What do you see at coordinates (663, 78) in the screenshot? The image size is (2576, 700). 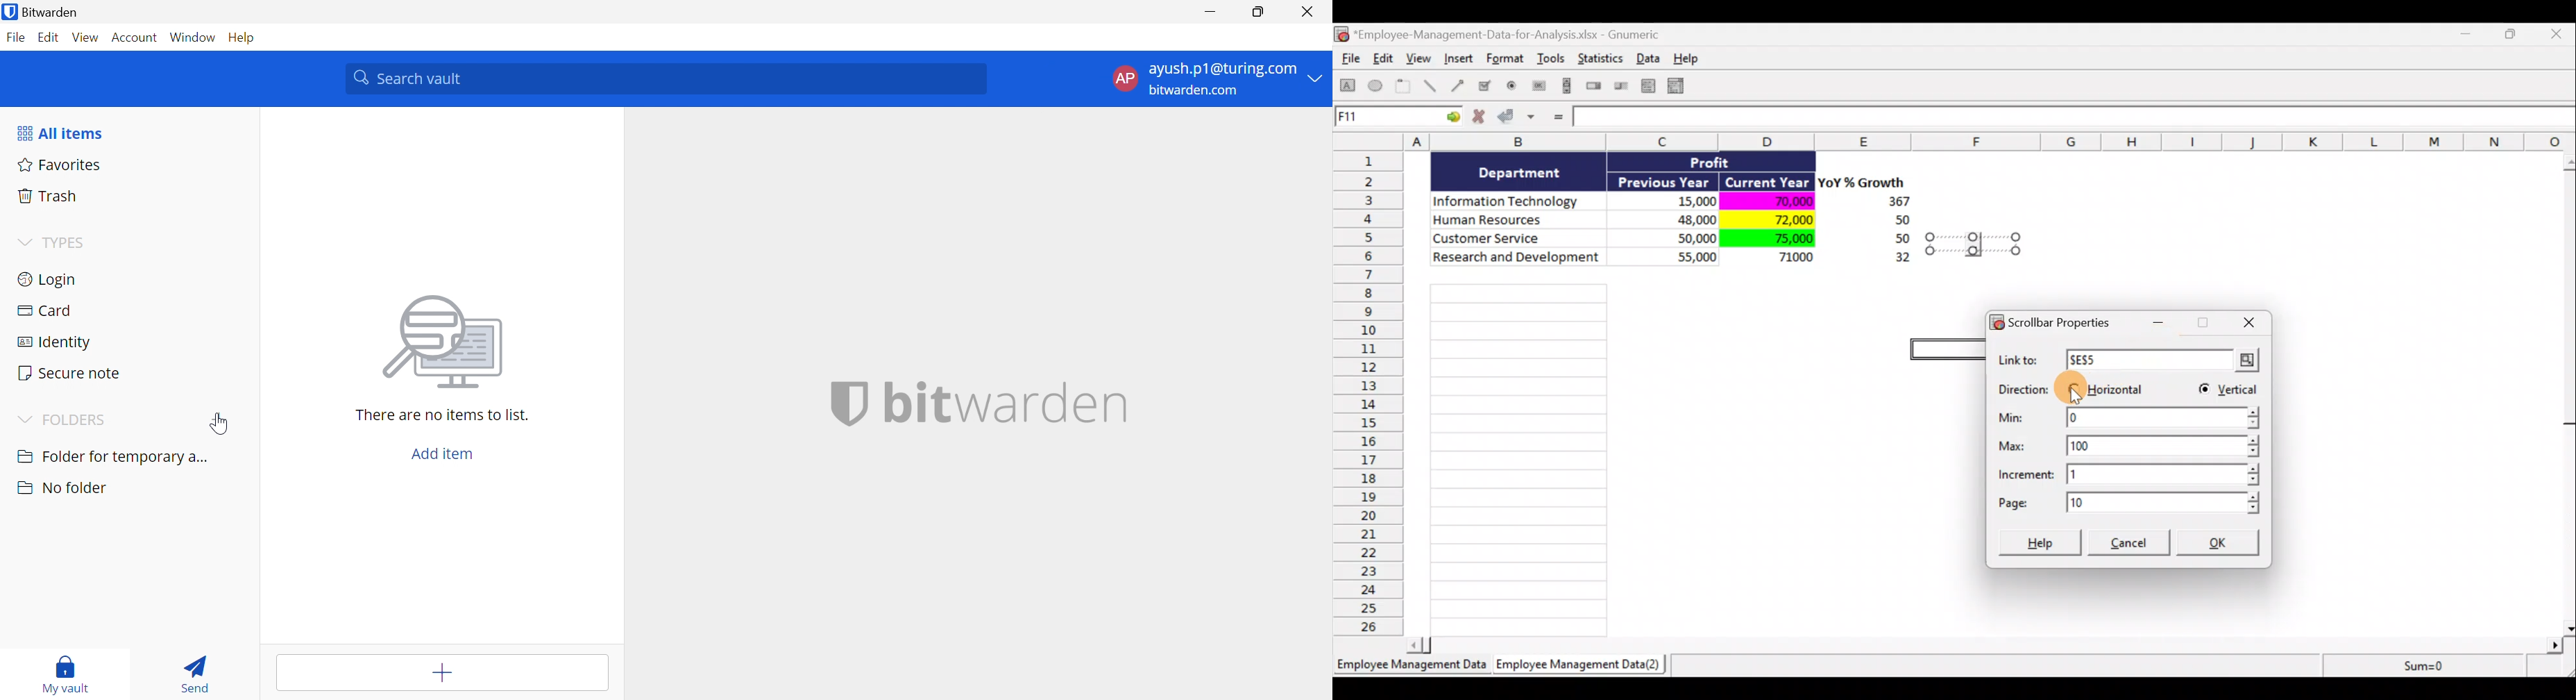 I see `Search vault` at bounding box center [663, 78].